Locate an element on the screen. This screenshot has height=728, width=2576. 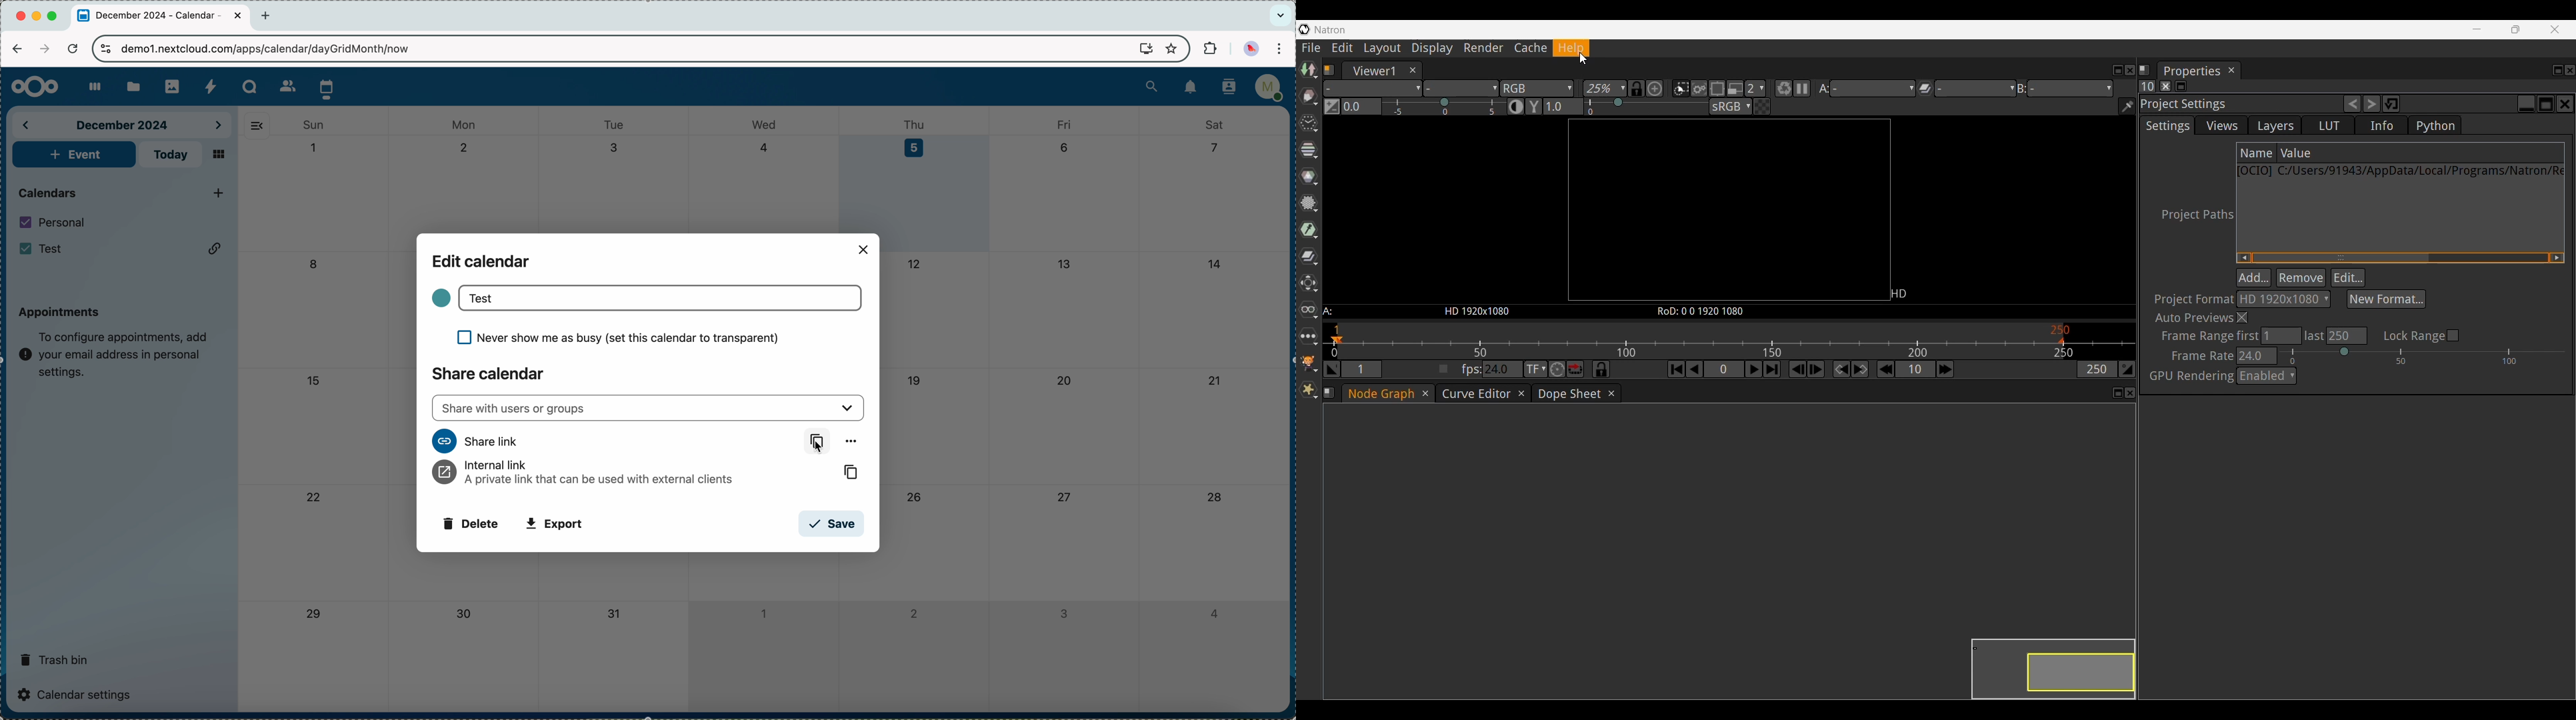
8 is located at coordinates (313, 265).